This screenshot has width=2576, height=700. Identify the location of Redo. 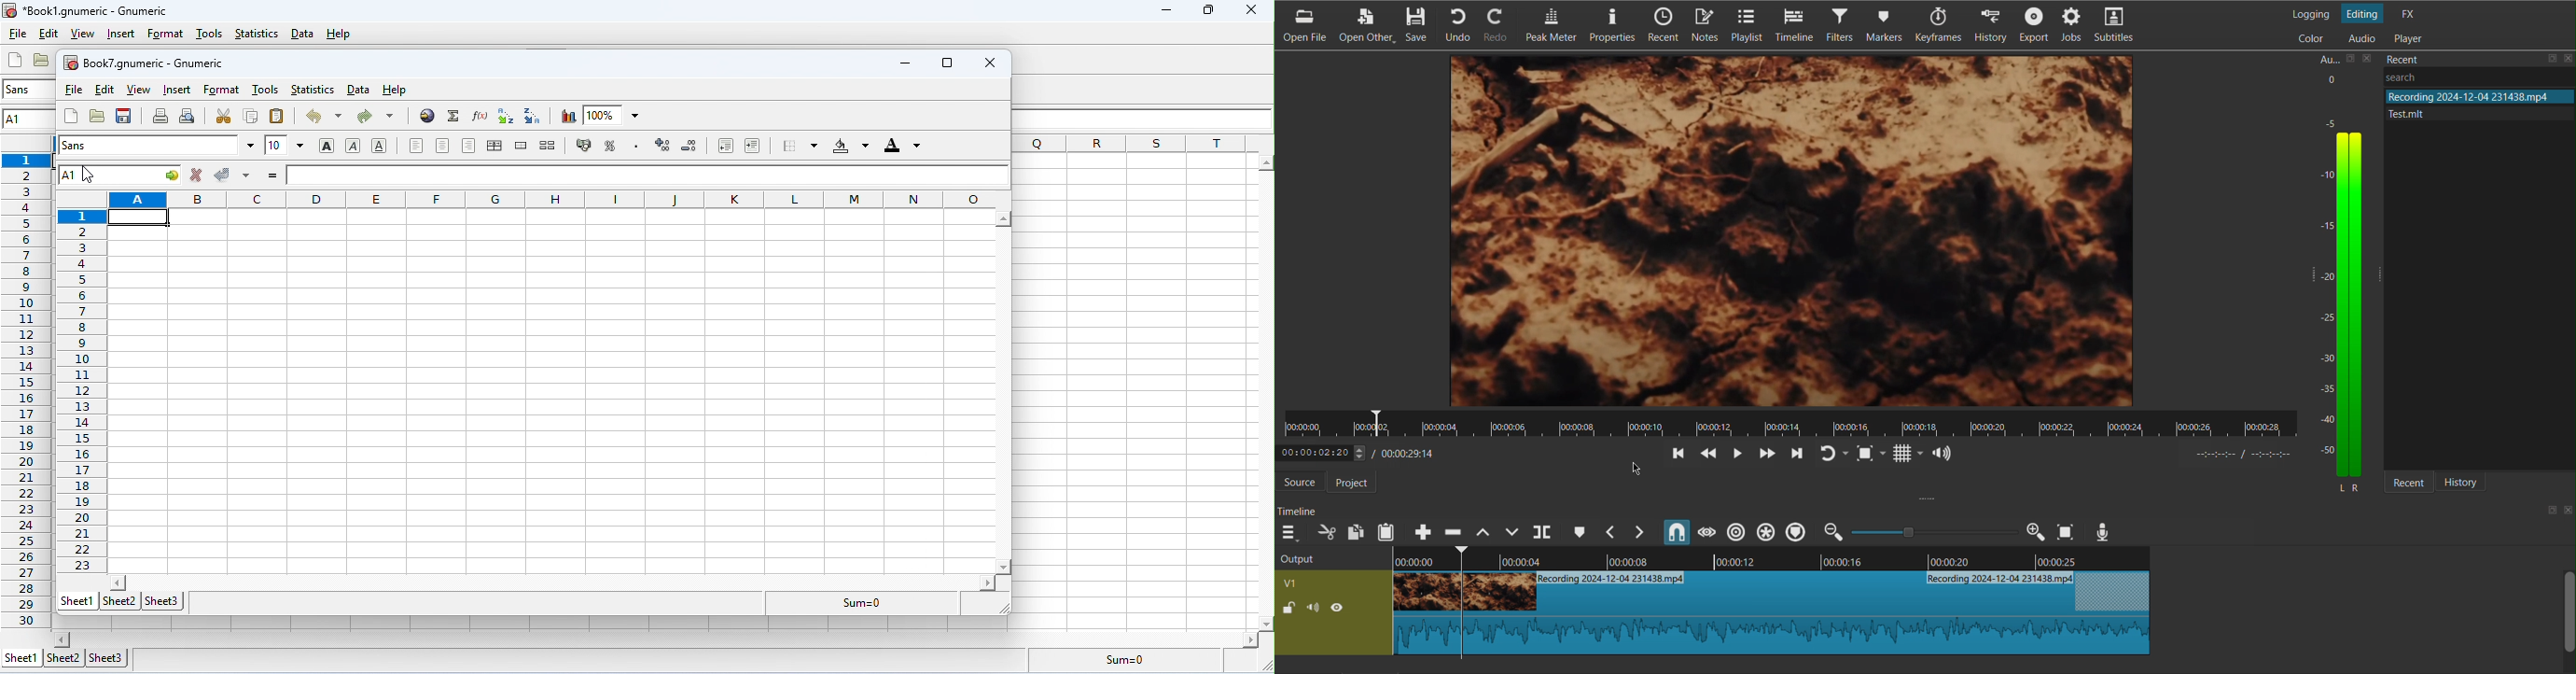
(1501, 24).